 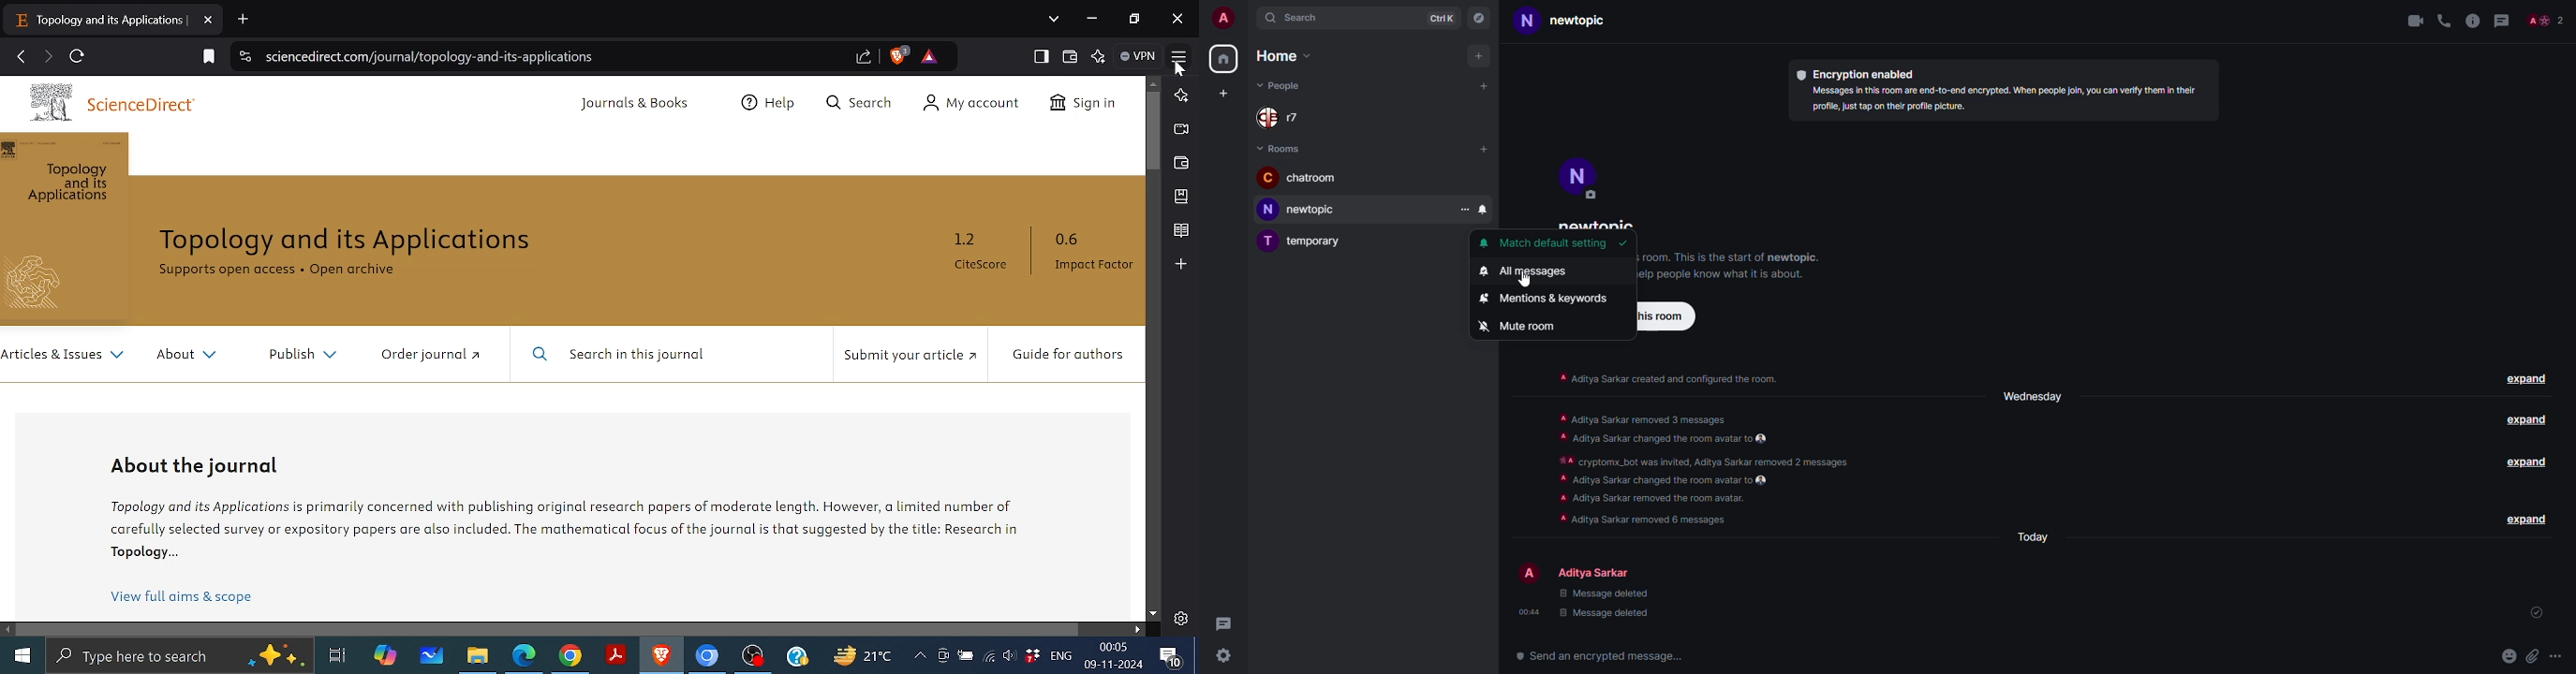 I want to click on info, so click(x=1727, y=277).